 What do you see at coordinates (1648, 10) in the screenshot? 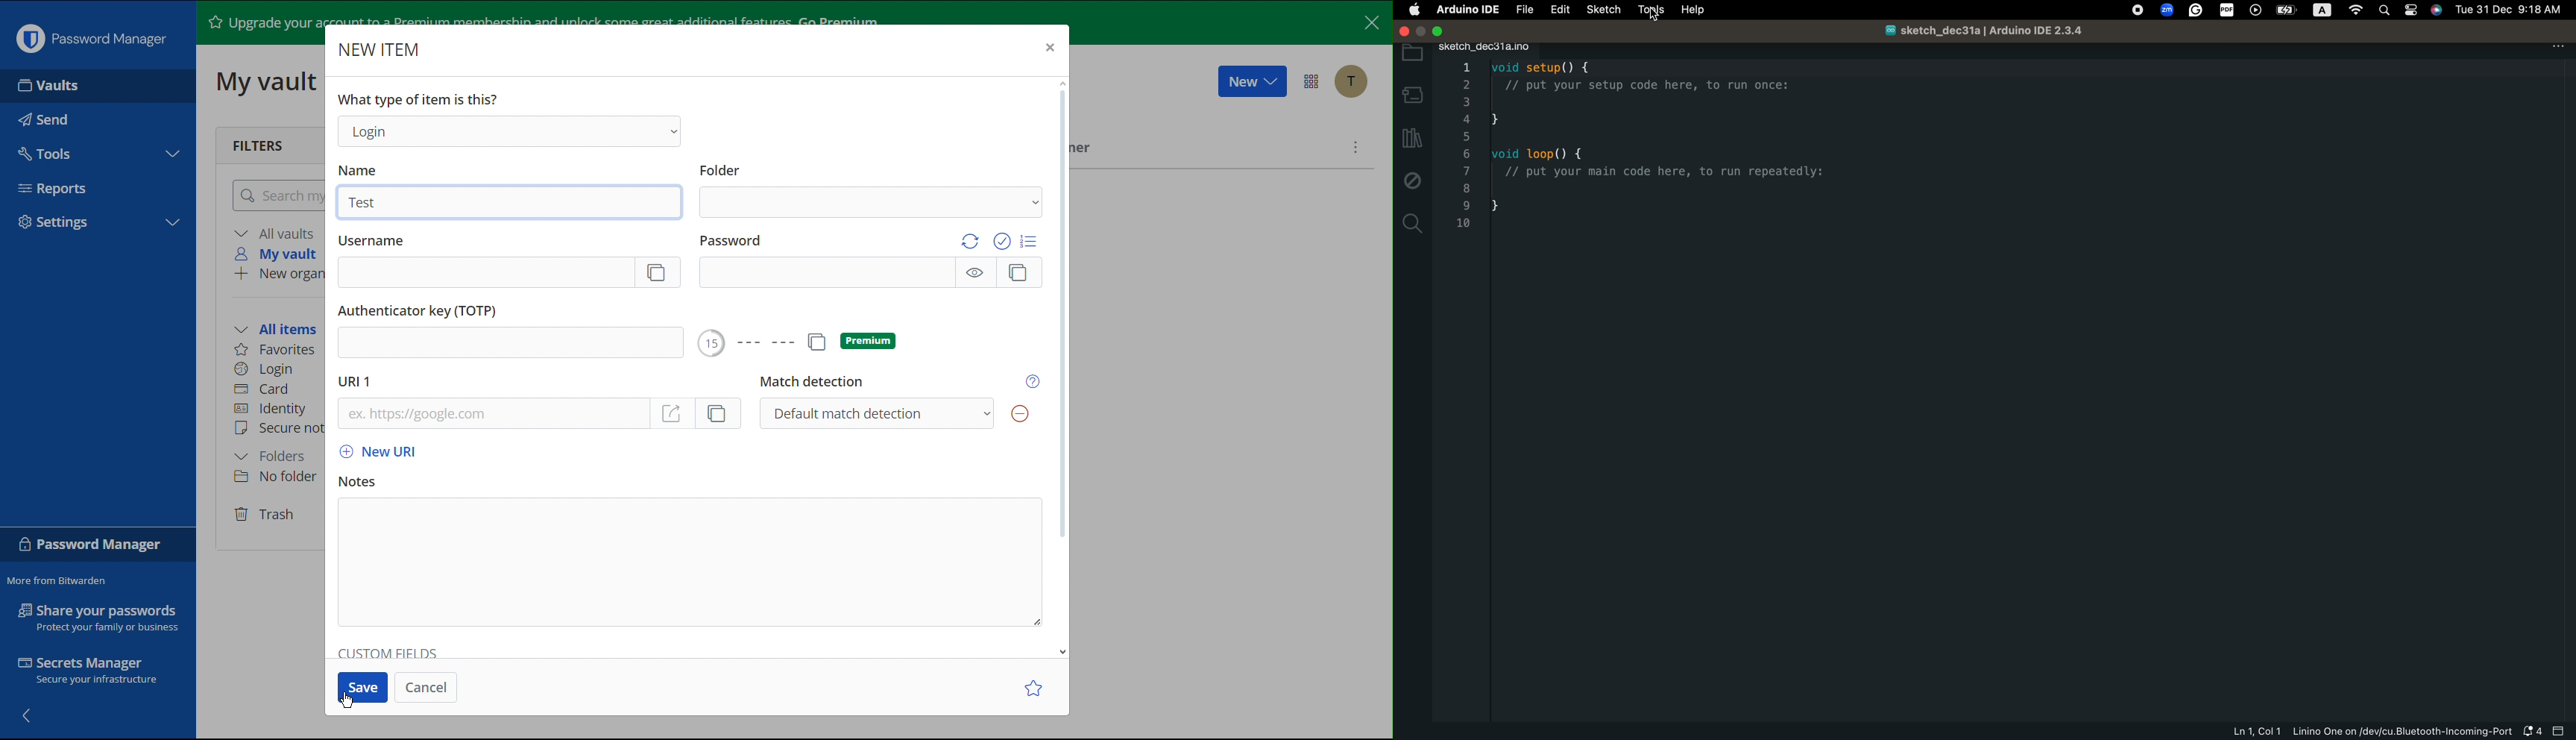
I see `tools` at bounding box center [1648, 10].